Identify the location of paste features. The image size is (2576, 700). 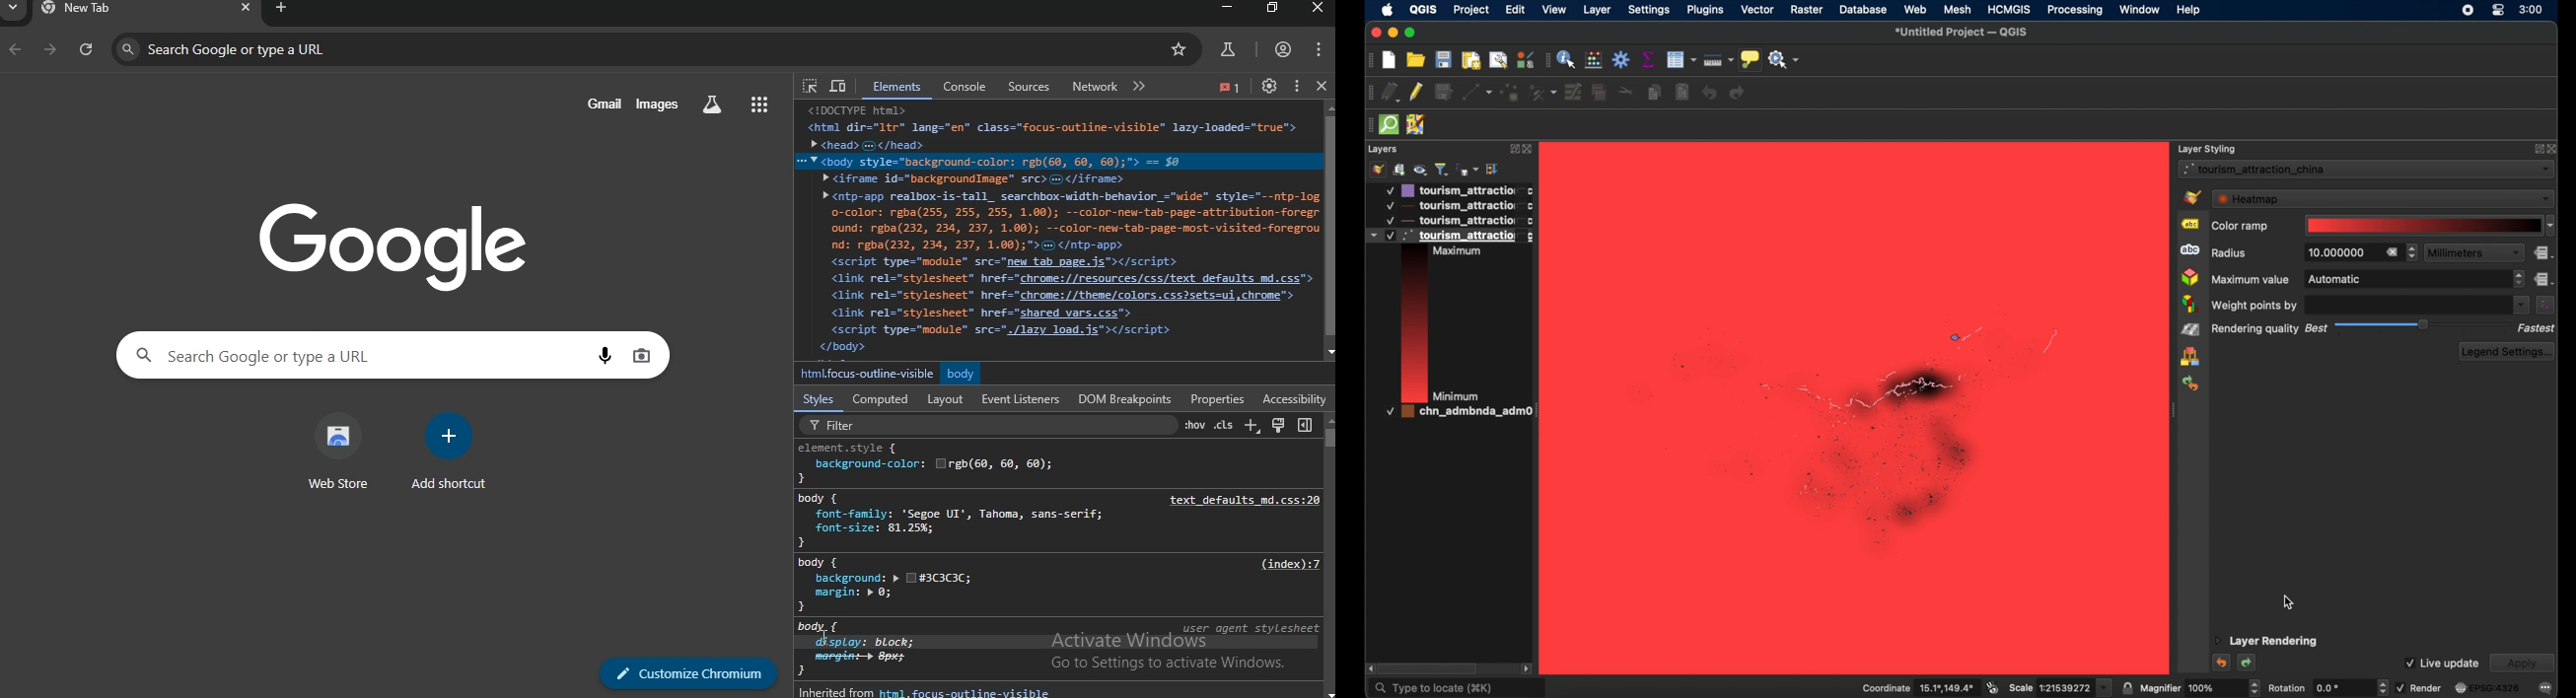
(1682, 92).